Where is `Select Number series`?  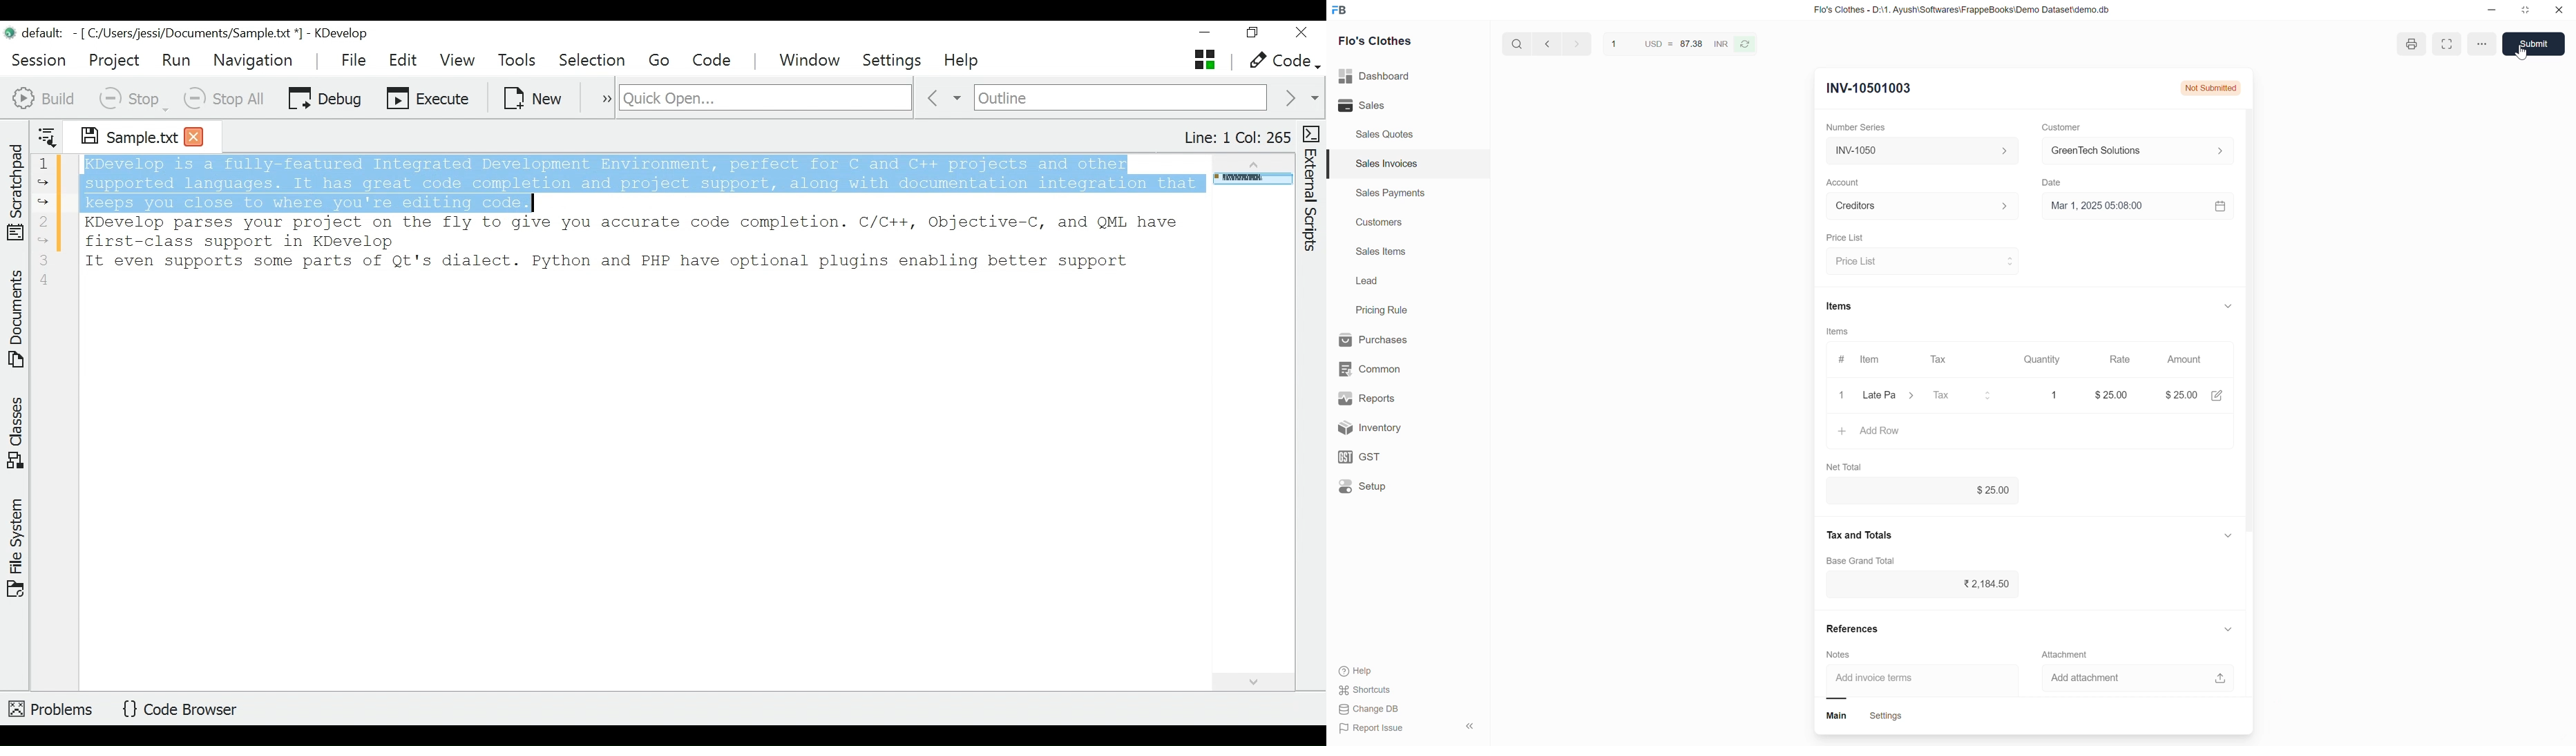 Select Number series is located at coordinates (1920, 150).